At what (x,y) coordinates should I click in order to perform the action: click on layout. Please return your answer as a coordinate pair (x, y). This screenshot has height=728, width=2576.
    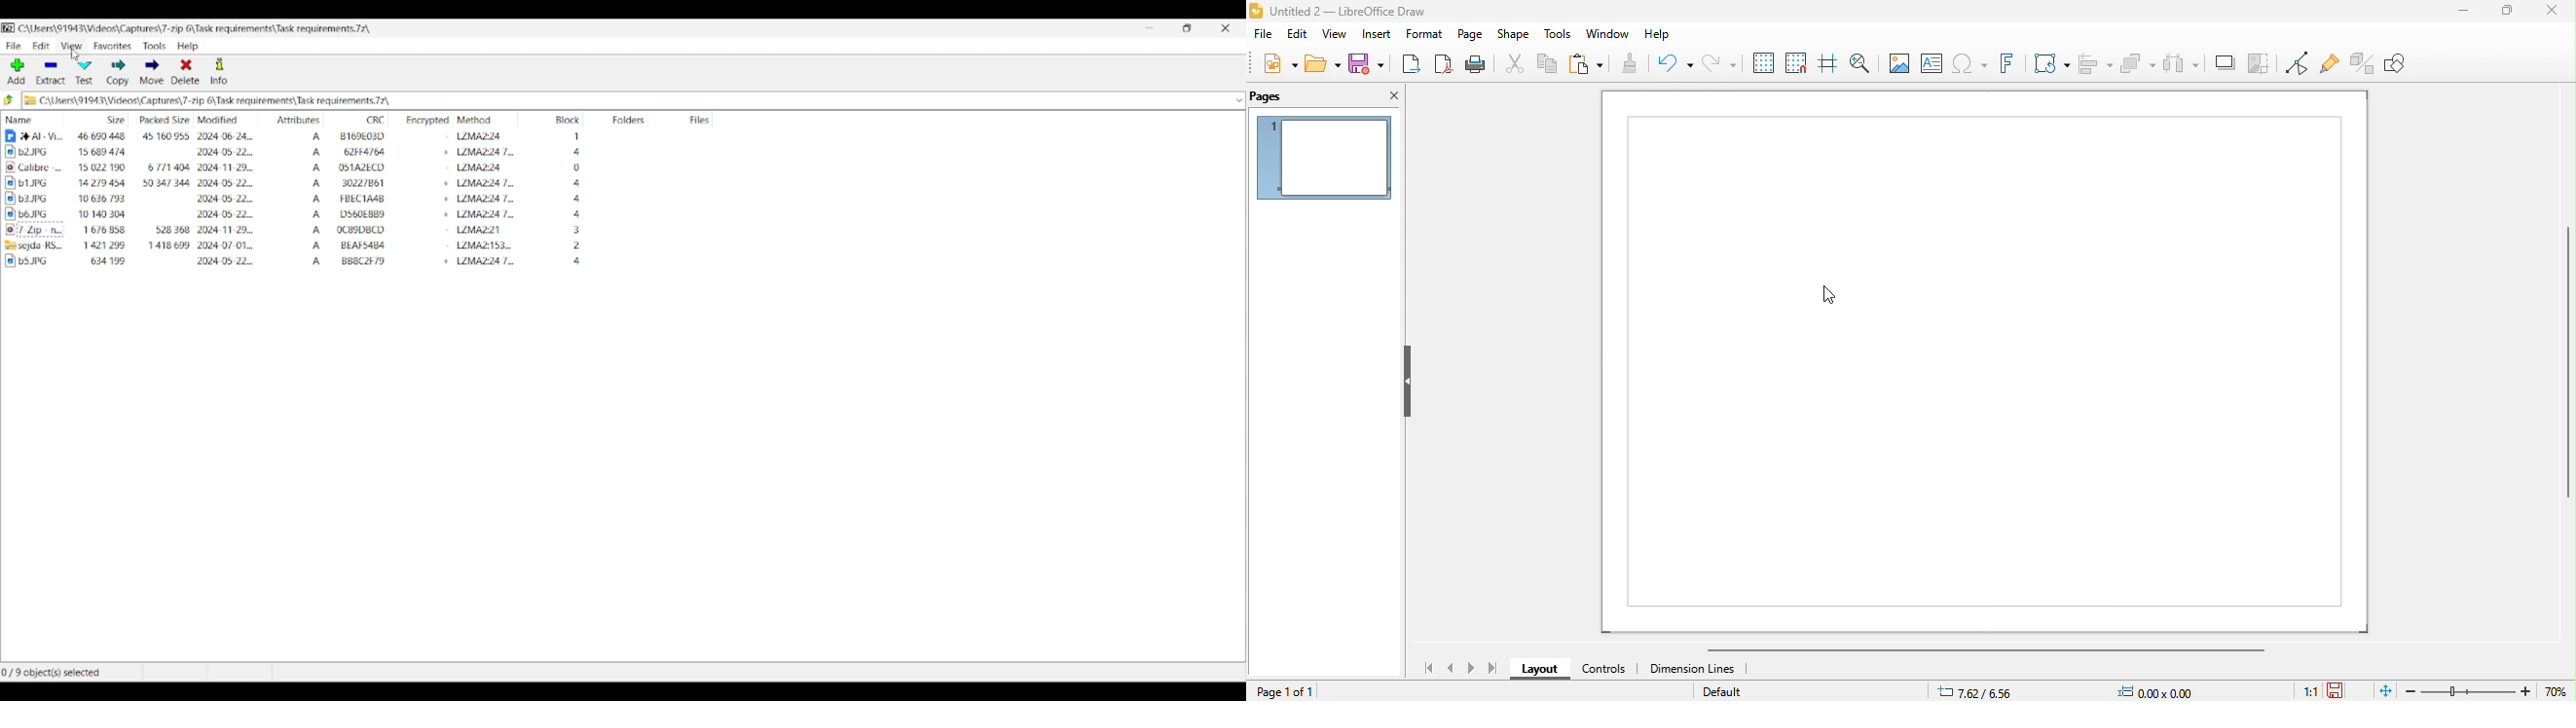
    Looking at the image, I should click on (1537, 671).